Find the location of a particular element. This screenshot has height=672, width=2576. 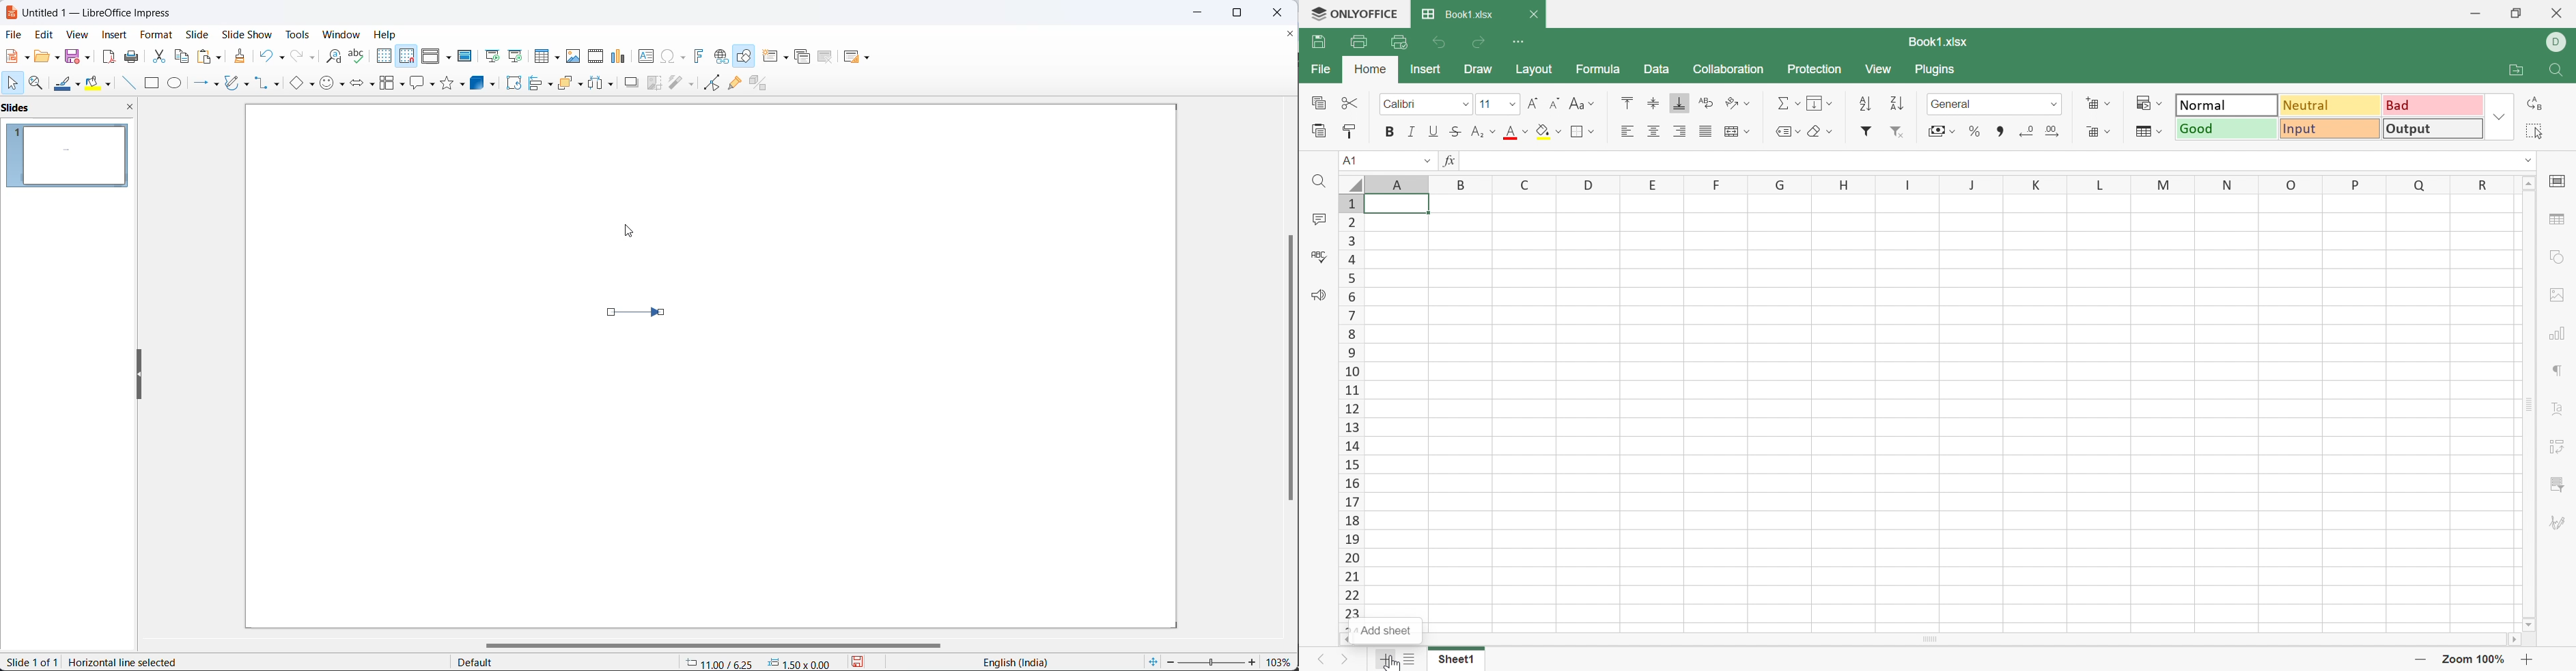

Insert is located at coordinates (1426, 69).